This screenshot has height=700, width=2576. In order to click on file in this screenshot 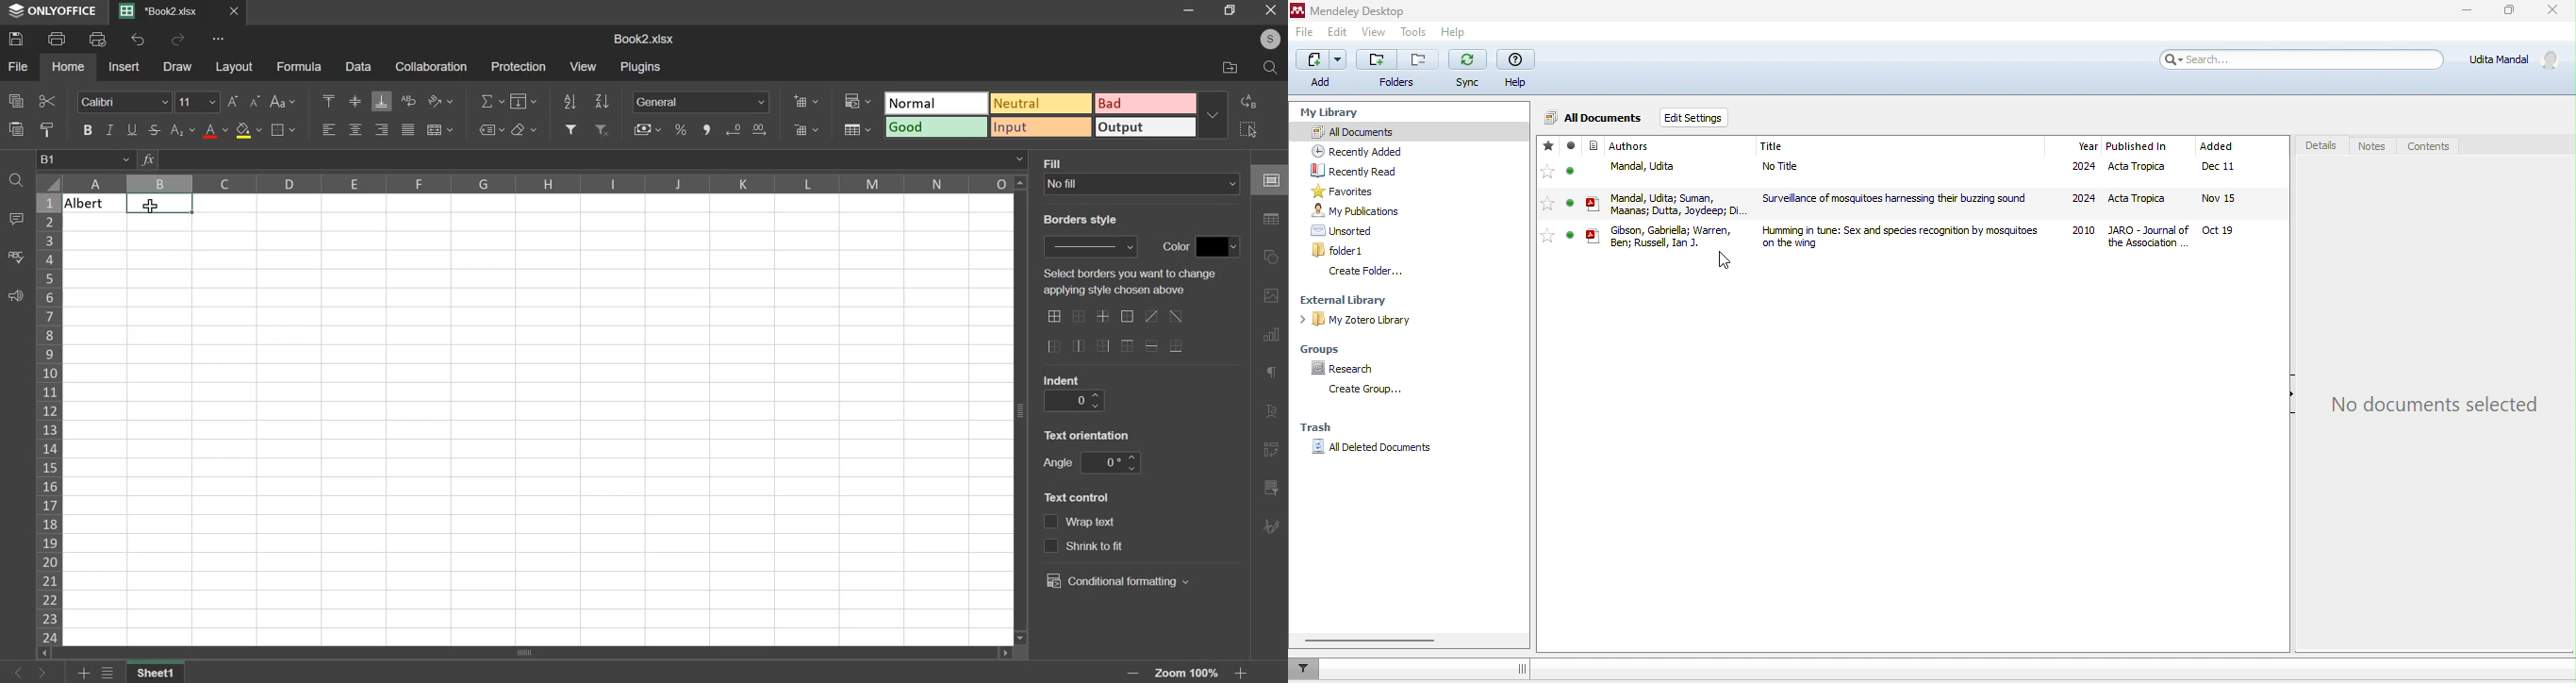, I will do `click(1948, 236)`.